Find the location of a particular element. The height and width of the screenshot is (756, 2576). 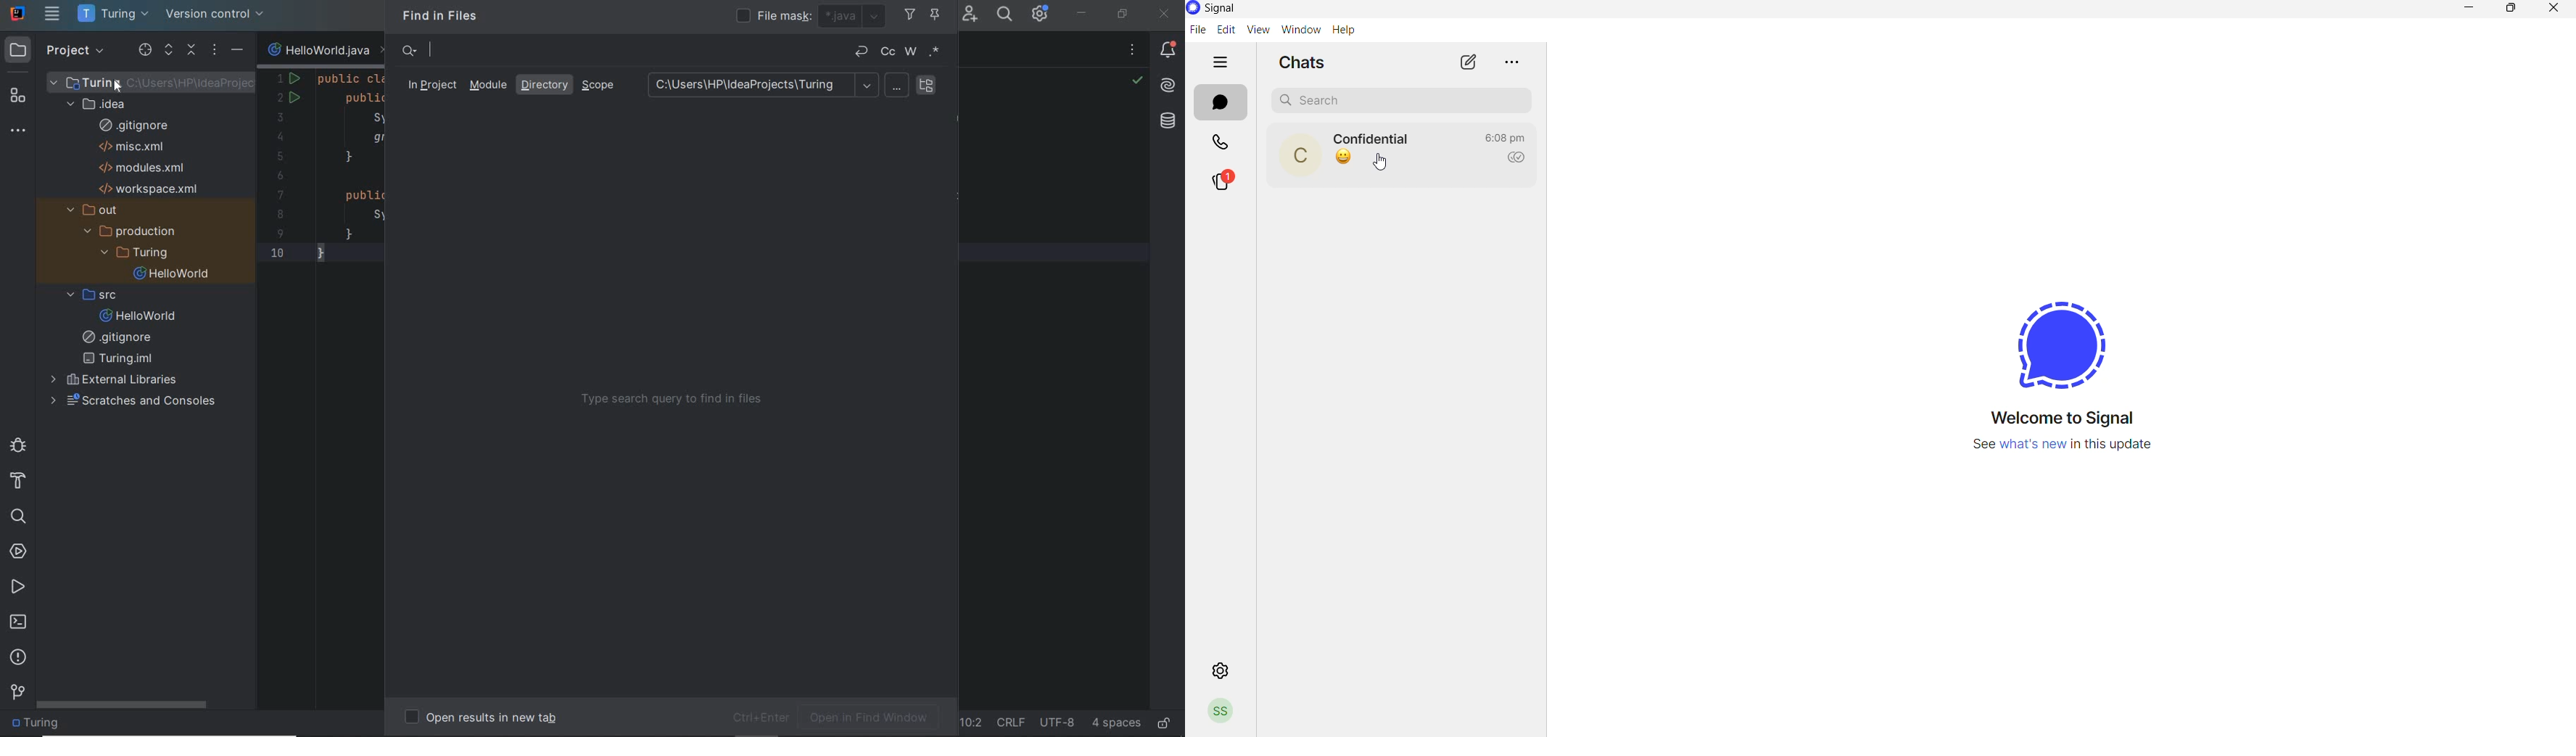

last message is located at coordinates (1344, 158).